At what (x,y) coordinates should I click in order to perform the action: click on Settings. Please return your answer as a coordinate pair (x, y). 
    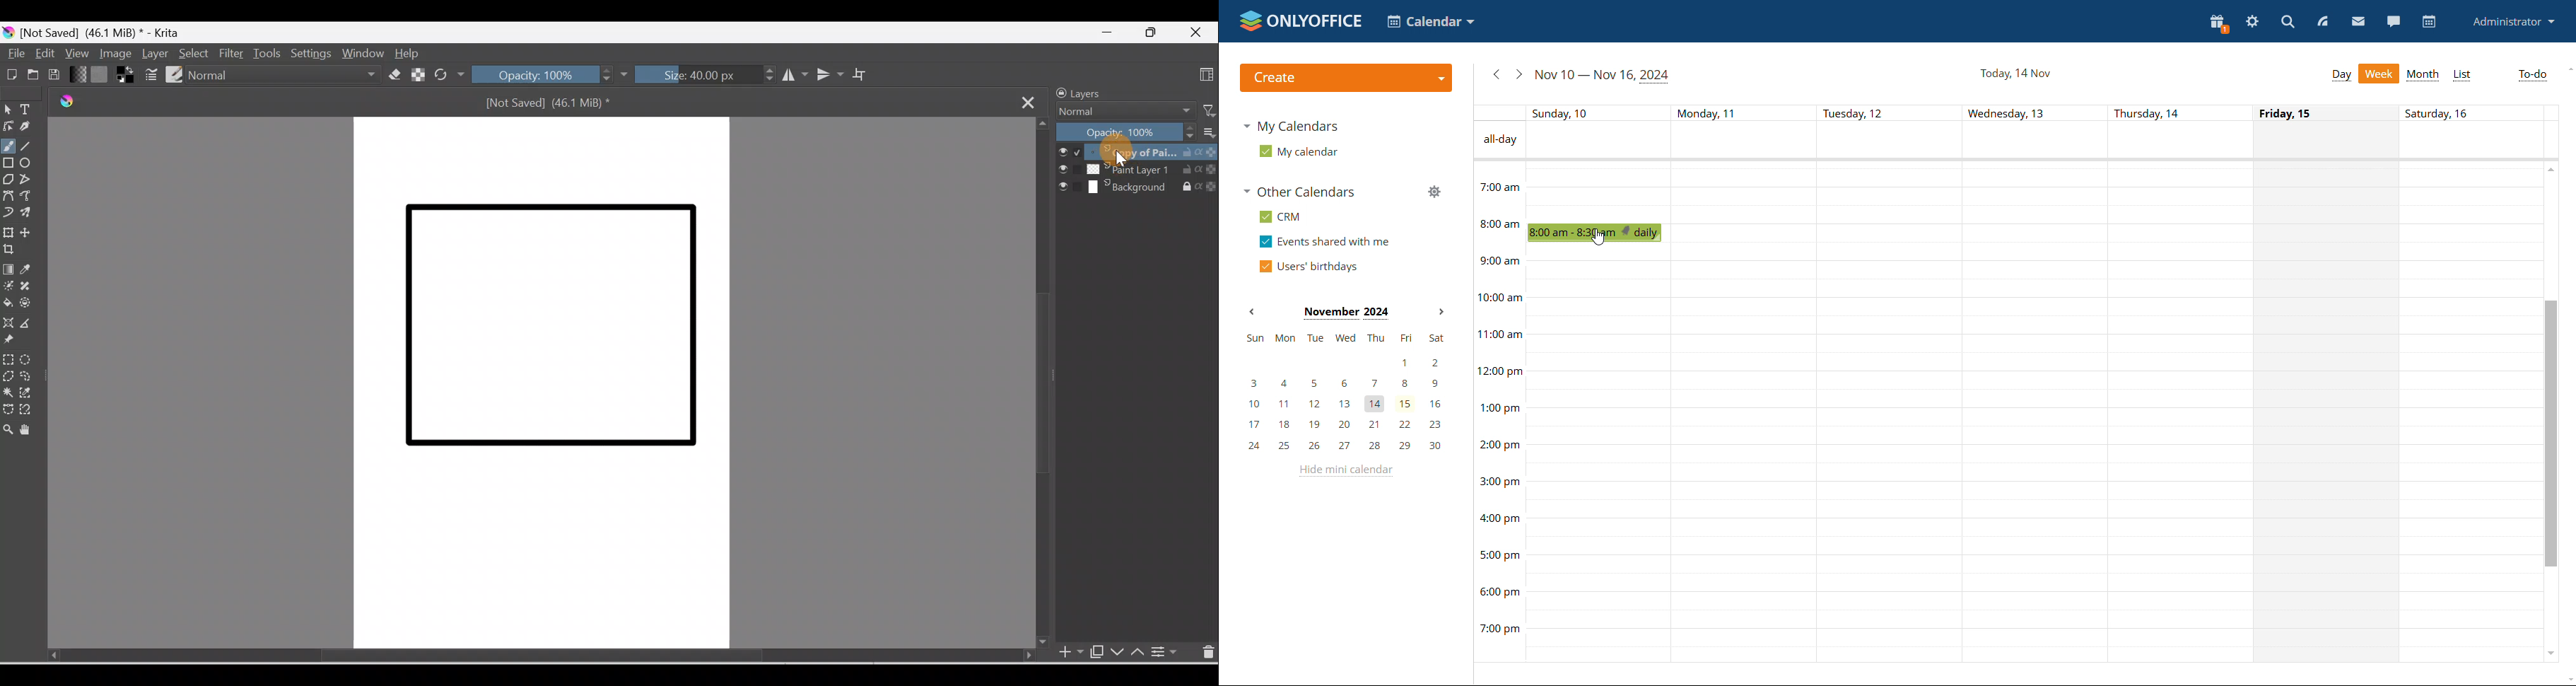
    Looking at the image, I should click on (309, 54).